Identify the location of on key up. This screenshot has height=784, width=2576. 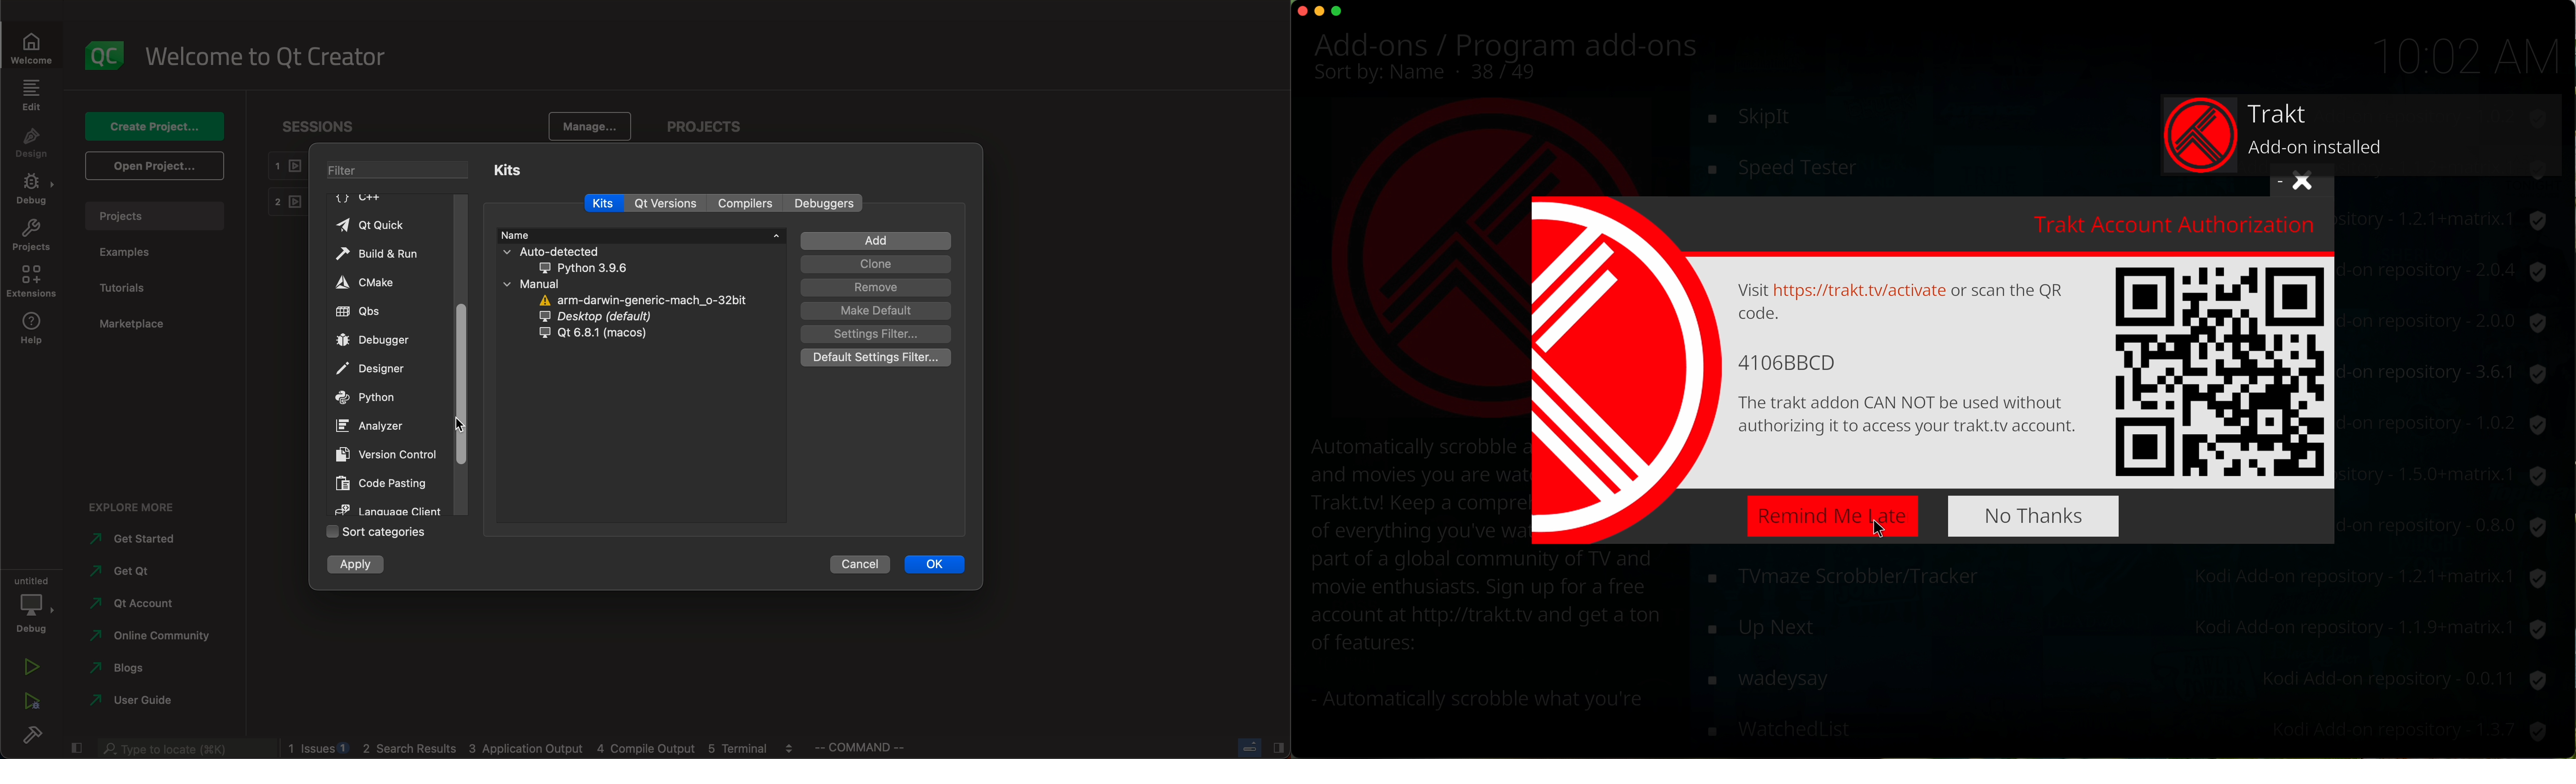
(463, 424).